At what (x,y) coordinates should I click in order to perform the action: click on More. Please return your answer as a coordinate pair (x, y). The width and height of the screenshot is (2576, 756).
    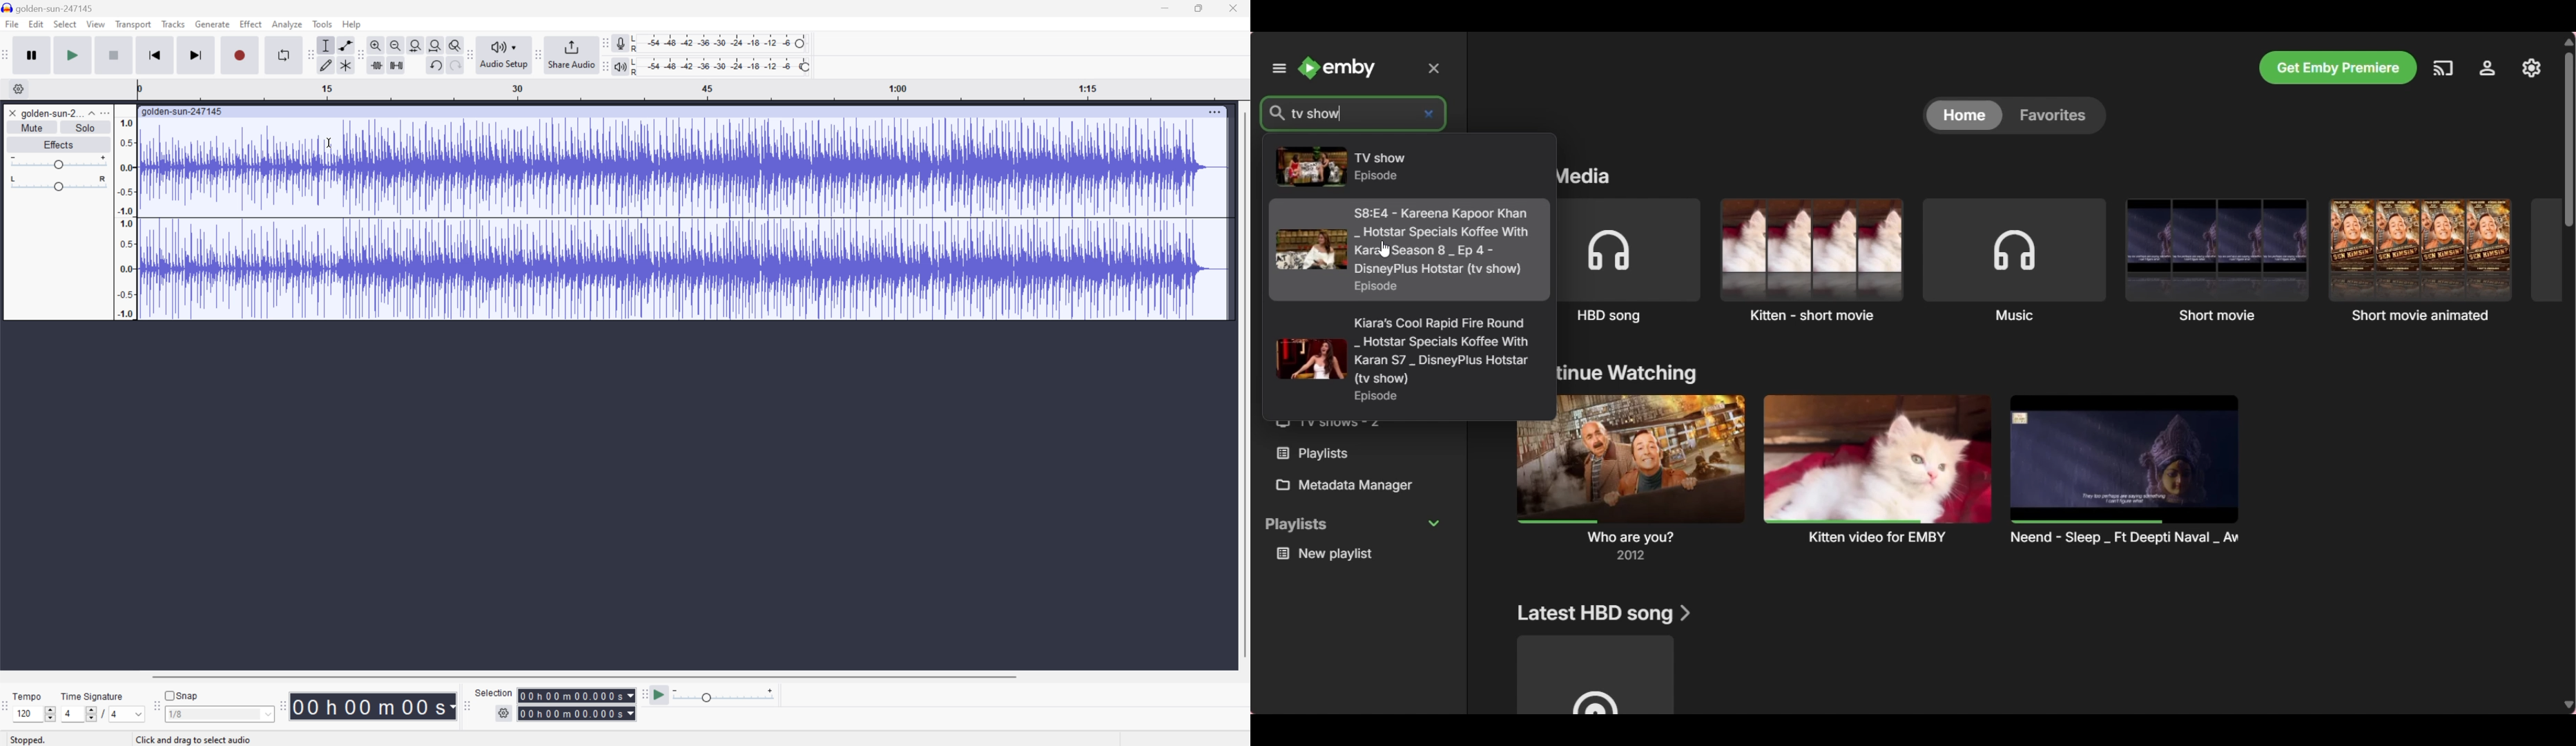
    Looking at the image, I should click on (1215, 110).